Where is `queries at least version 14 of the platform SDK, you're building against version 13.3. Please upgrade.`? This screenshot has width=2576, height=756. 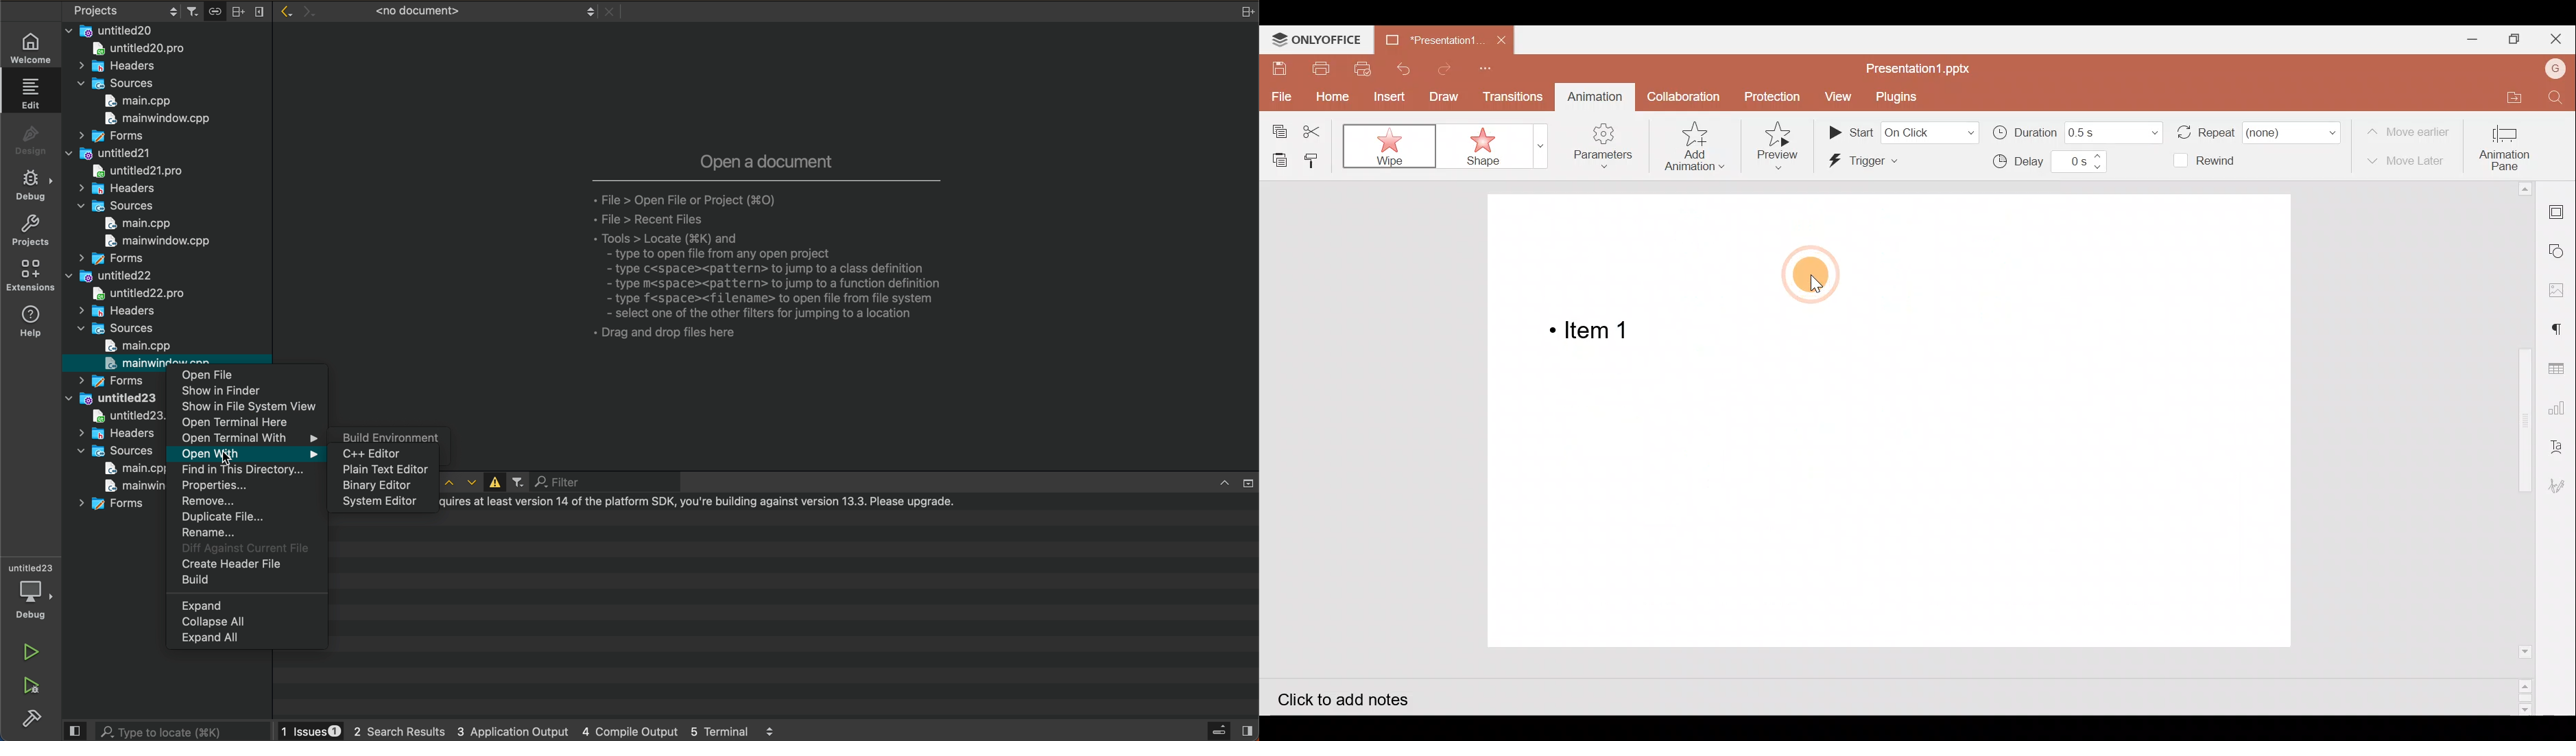 queries at least version 14 of the platform SDK, you're building against version 13.3. Please upgrade. is located at coordinates (701, 502).